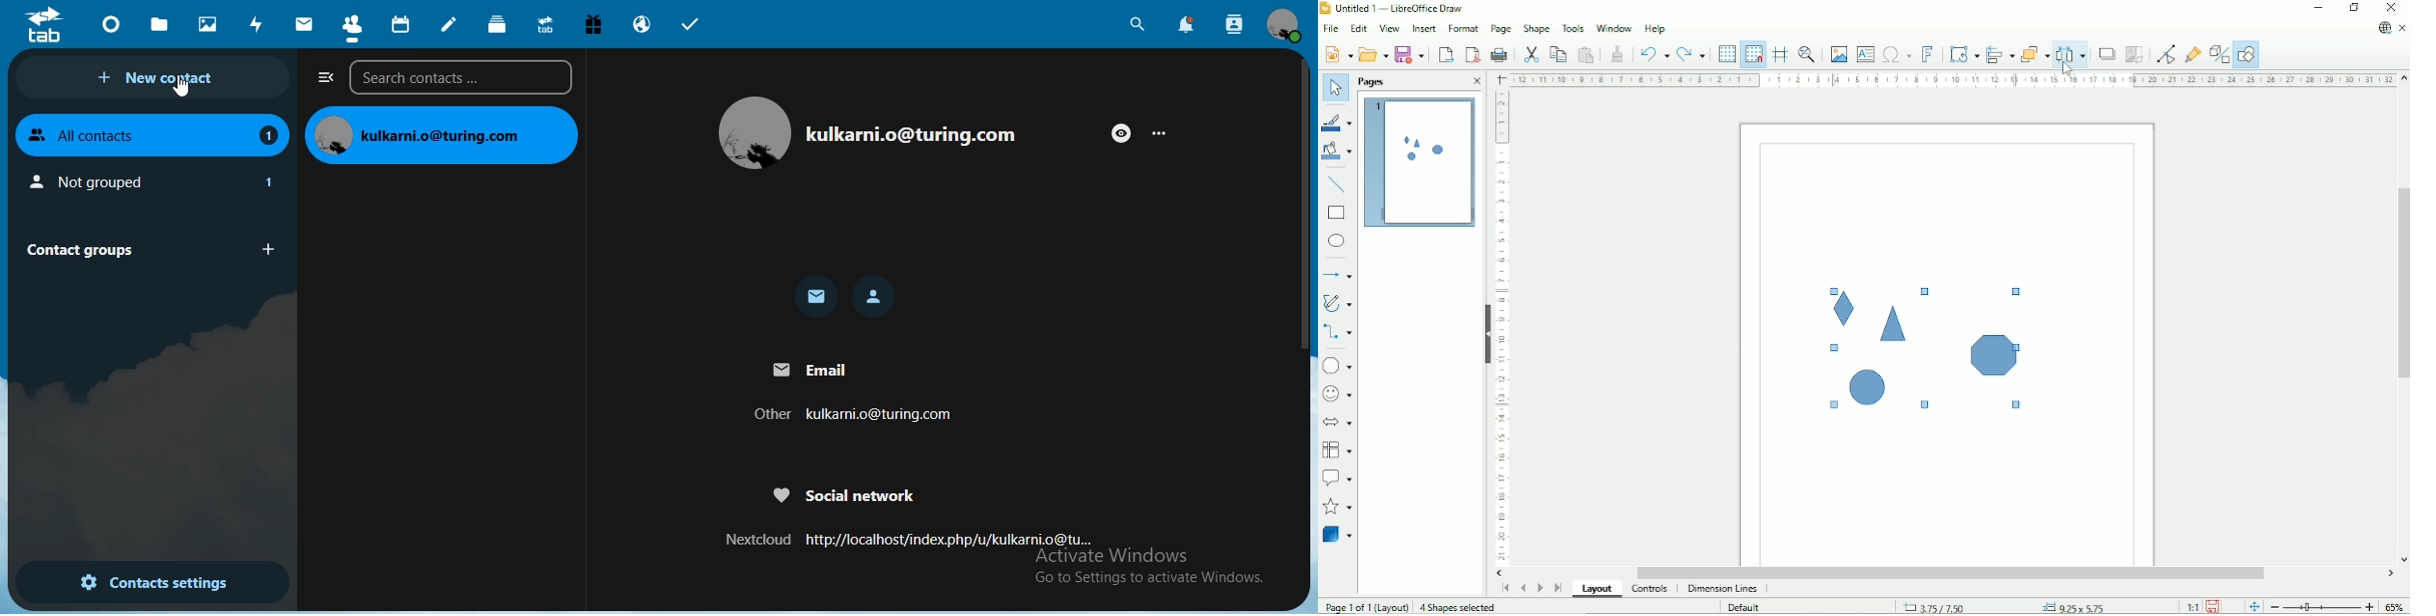 The image size is (2436, 616). I want to click on Edit, so click(1358, 29).